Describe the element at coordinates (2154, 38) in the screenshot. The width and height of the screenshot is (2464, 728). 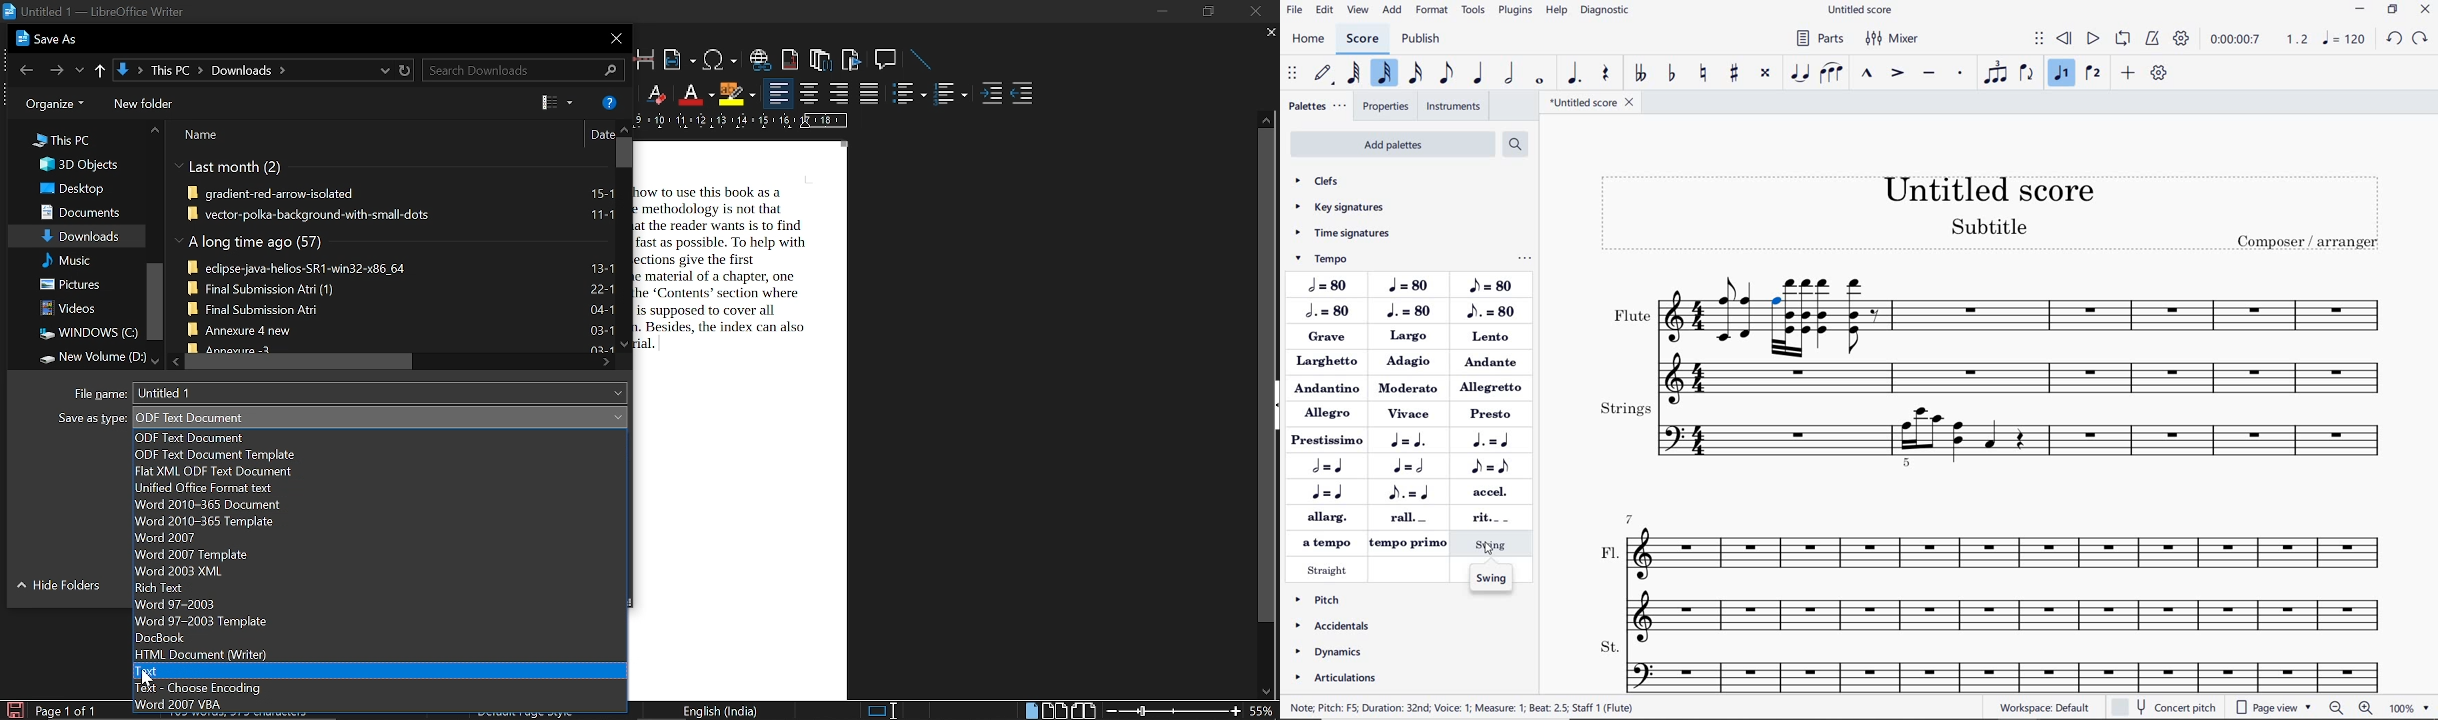
I see `METRONOME` at that location.